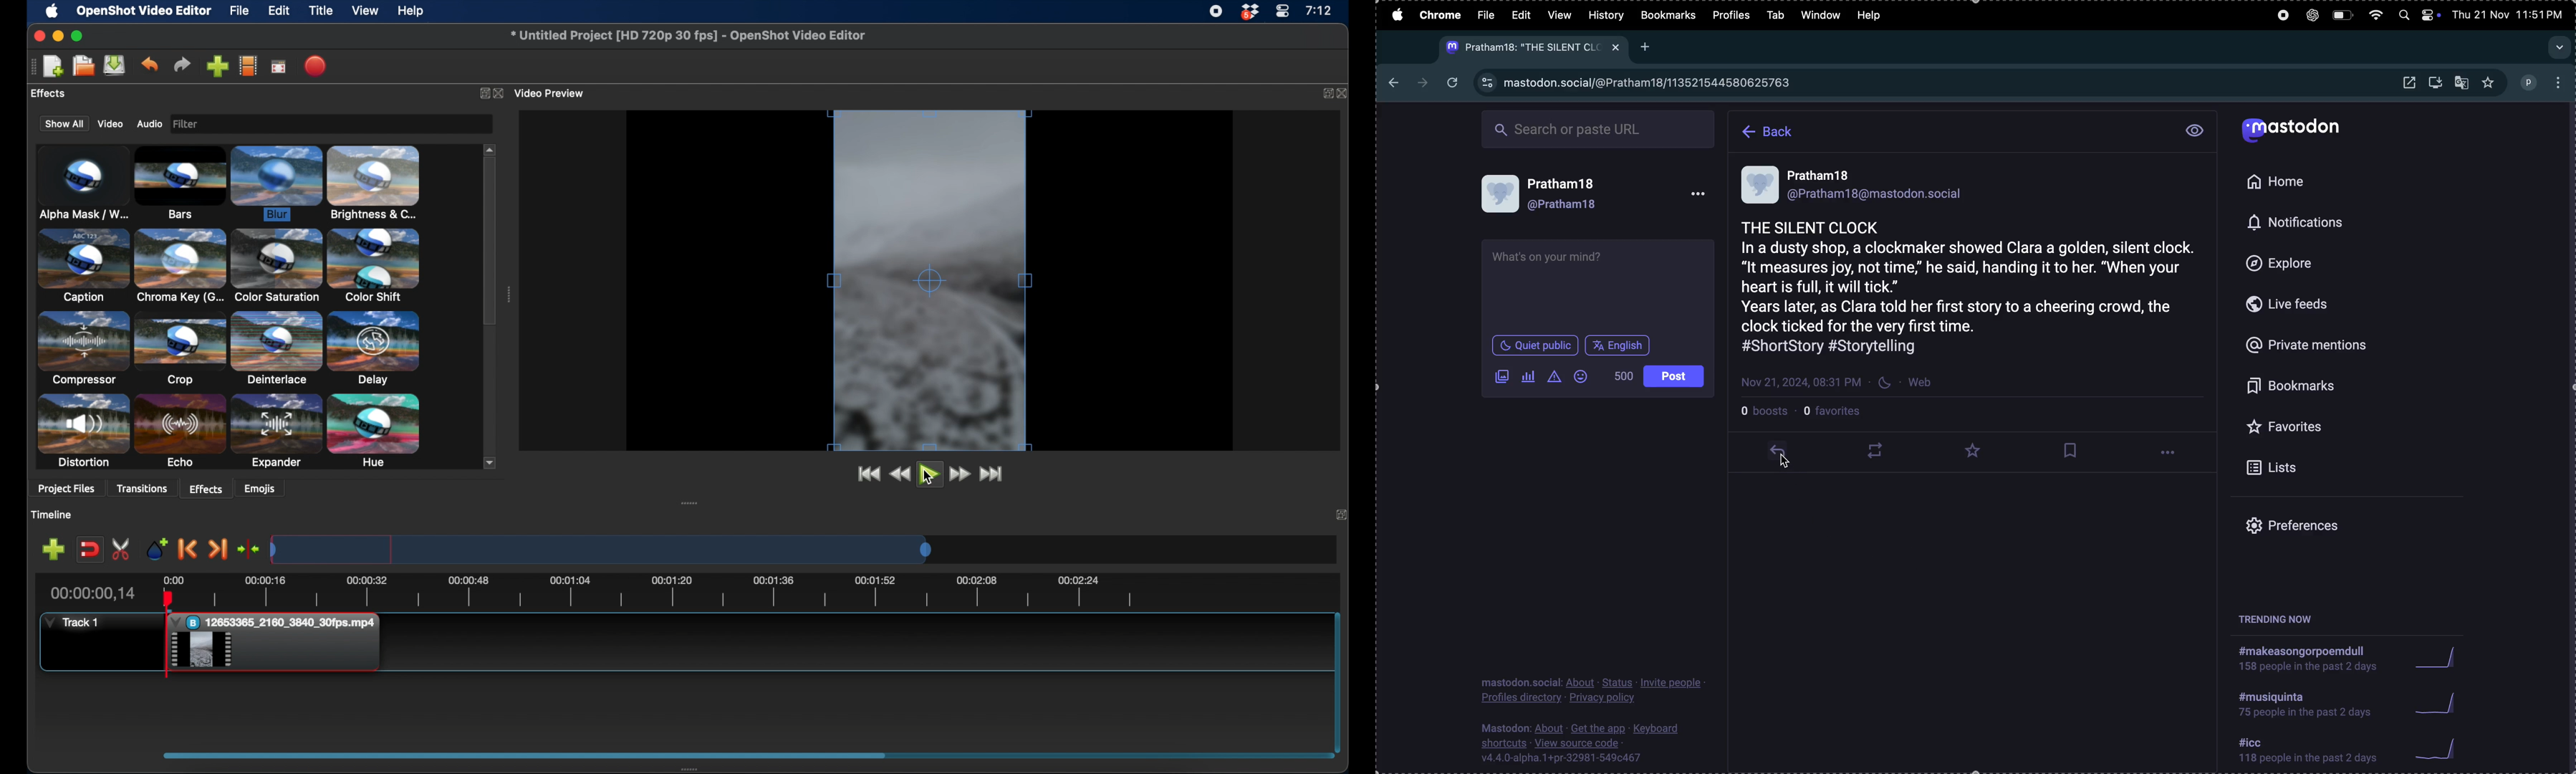  What do you see at coordinates (115, 65) in the screenshot?
I see `save project` at bounding box center [115, 65].